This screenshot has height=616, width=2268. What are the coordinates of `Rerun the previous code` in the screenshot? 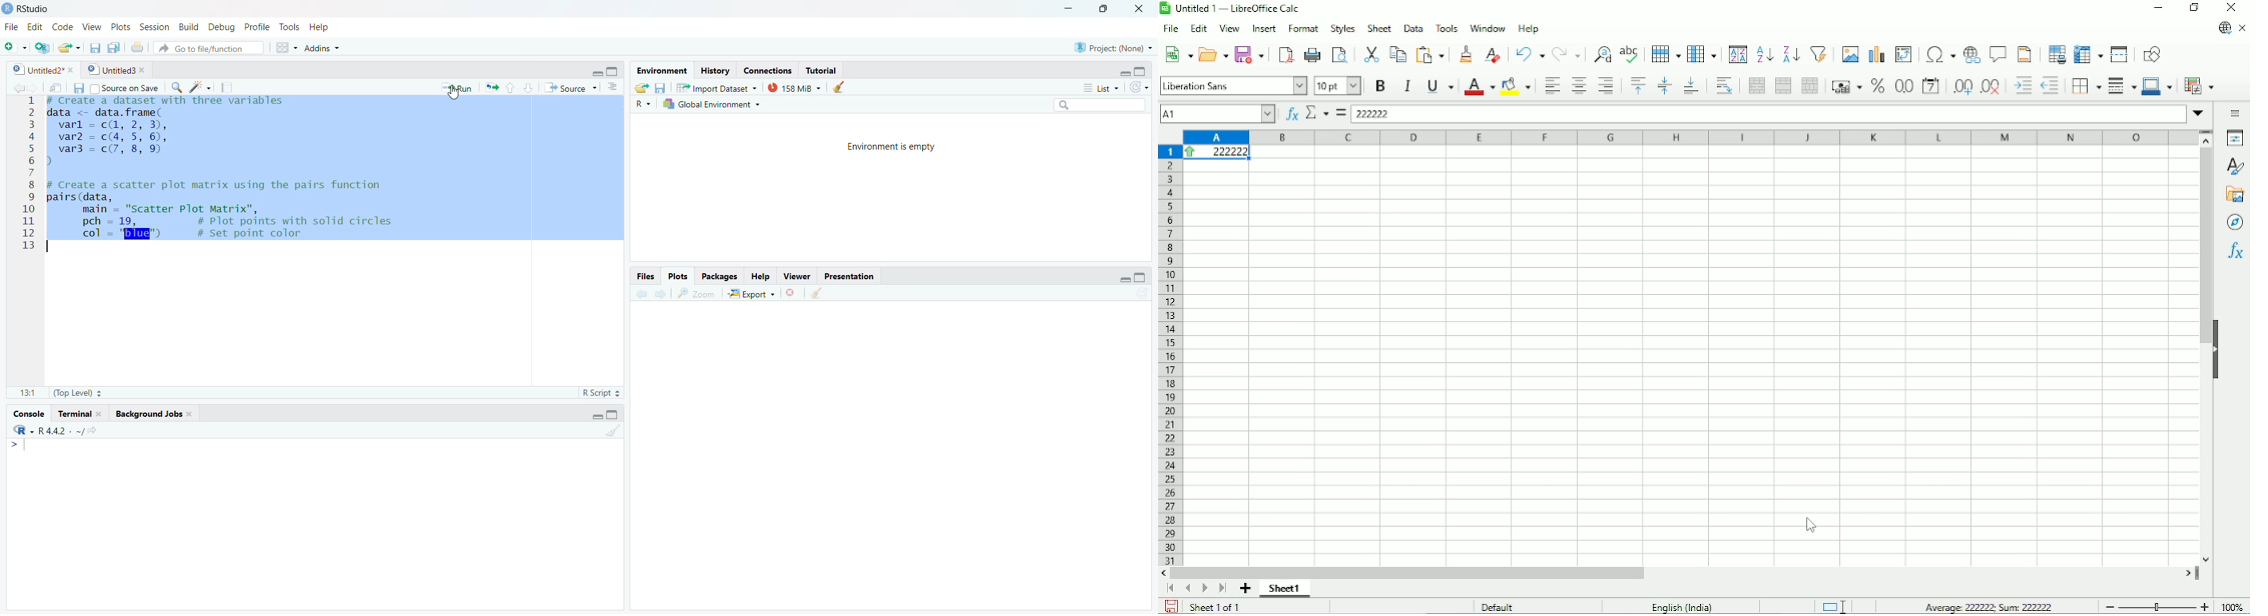 It's located at (508, 87).